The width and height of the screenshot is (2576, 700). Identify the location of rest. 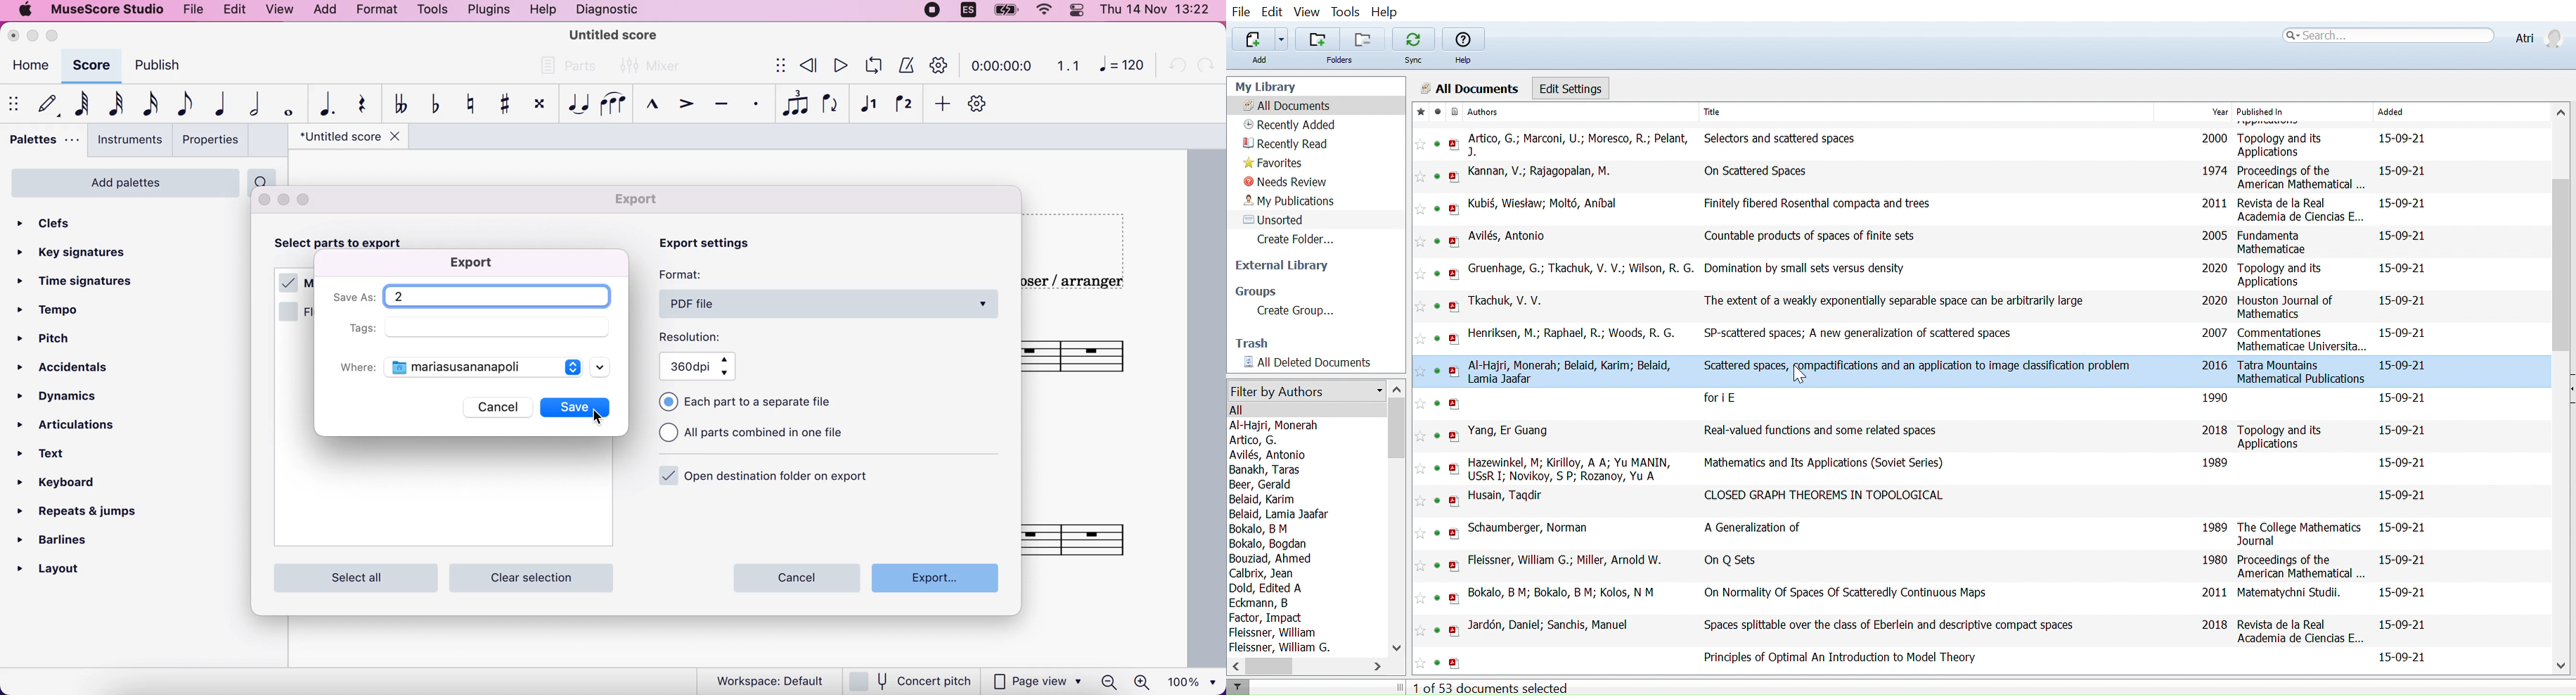
(360, 105).